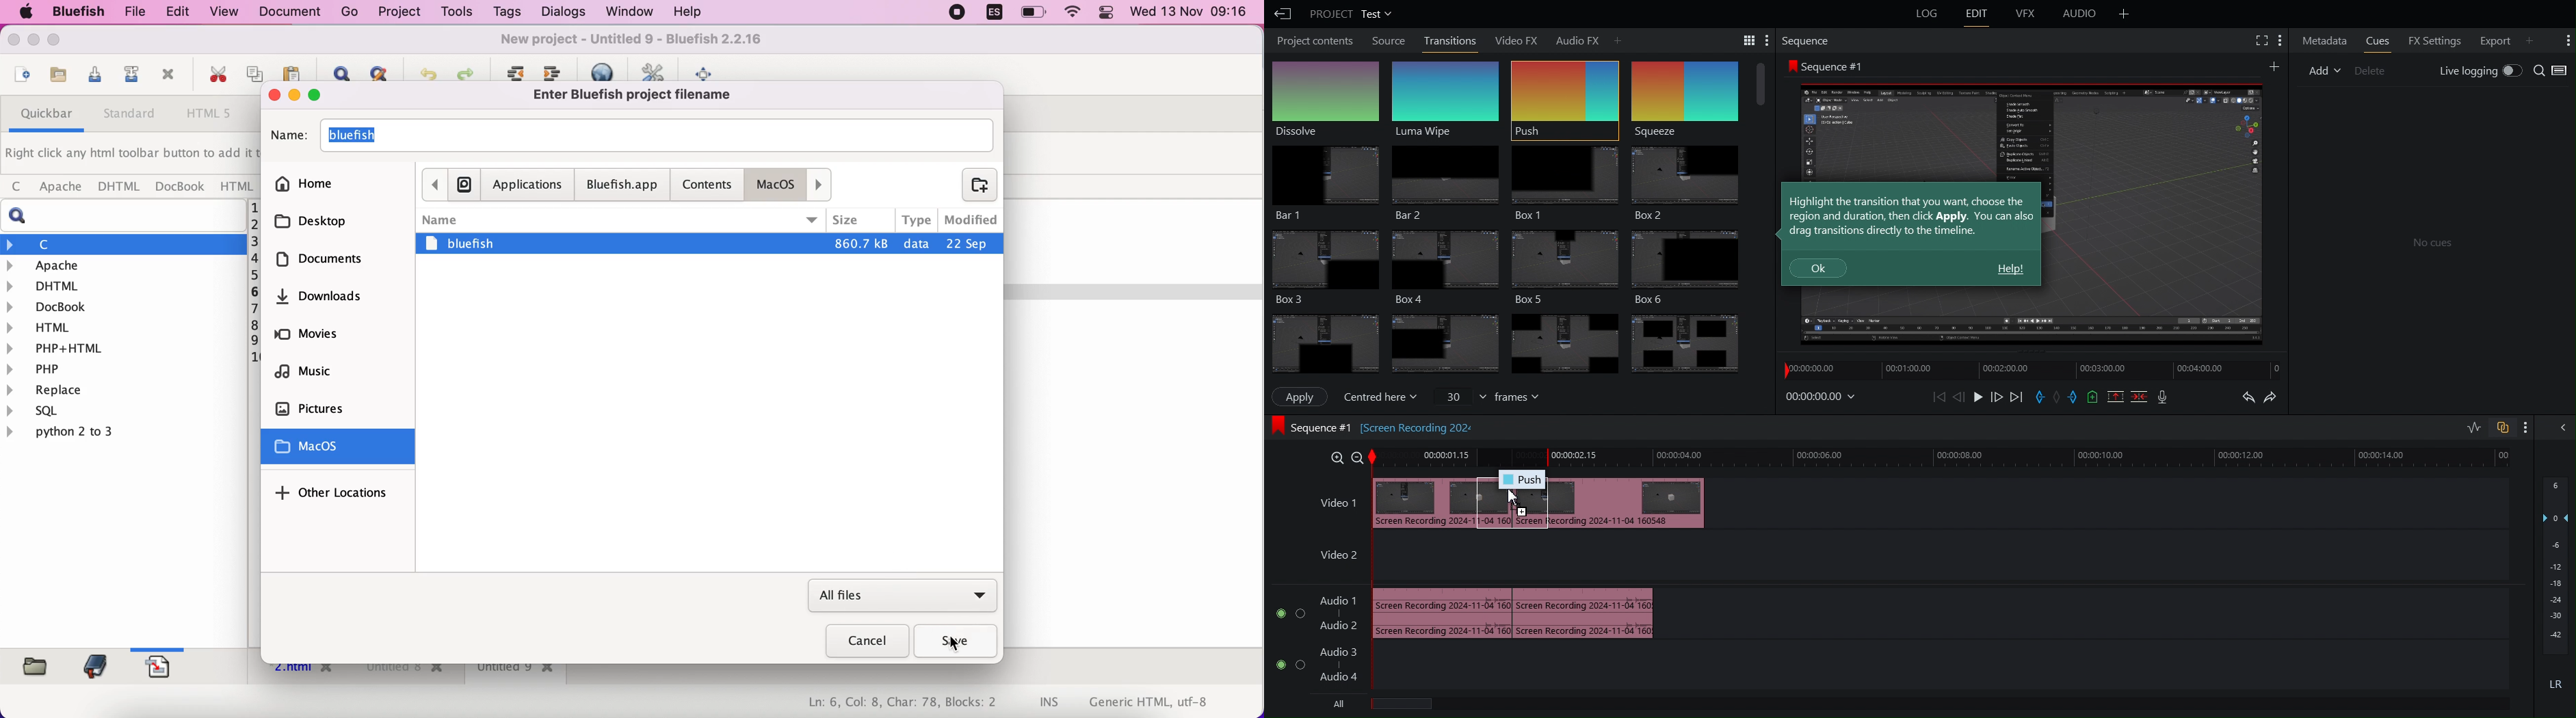  What do you see at coordinates (323, 95) in the screenshot?
I see `maximize` at bounding box center [323, 95].